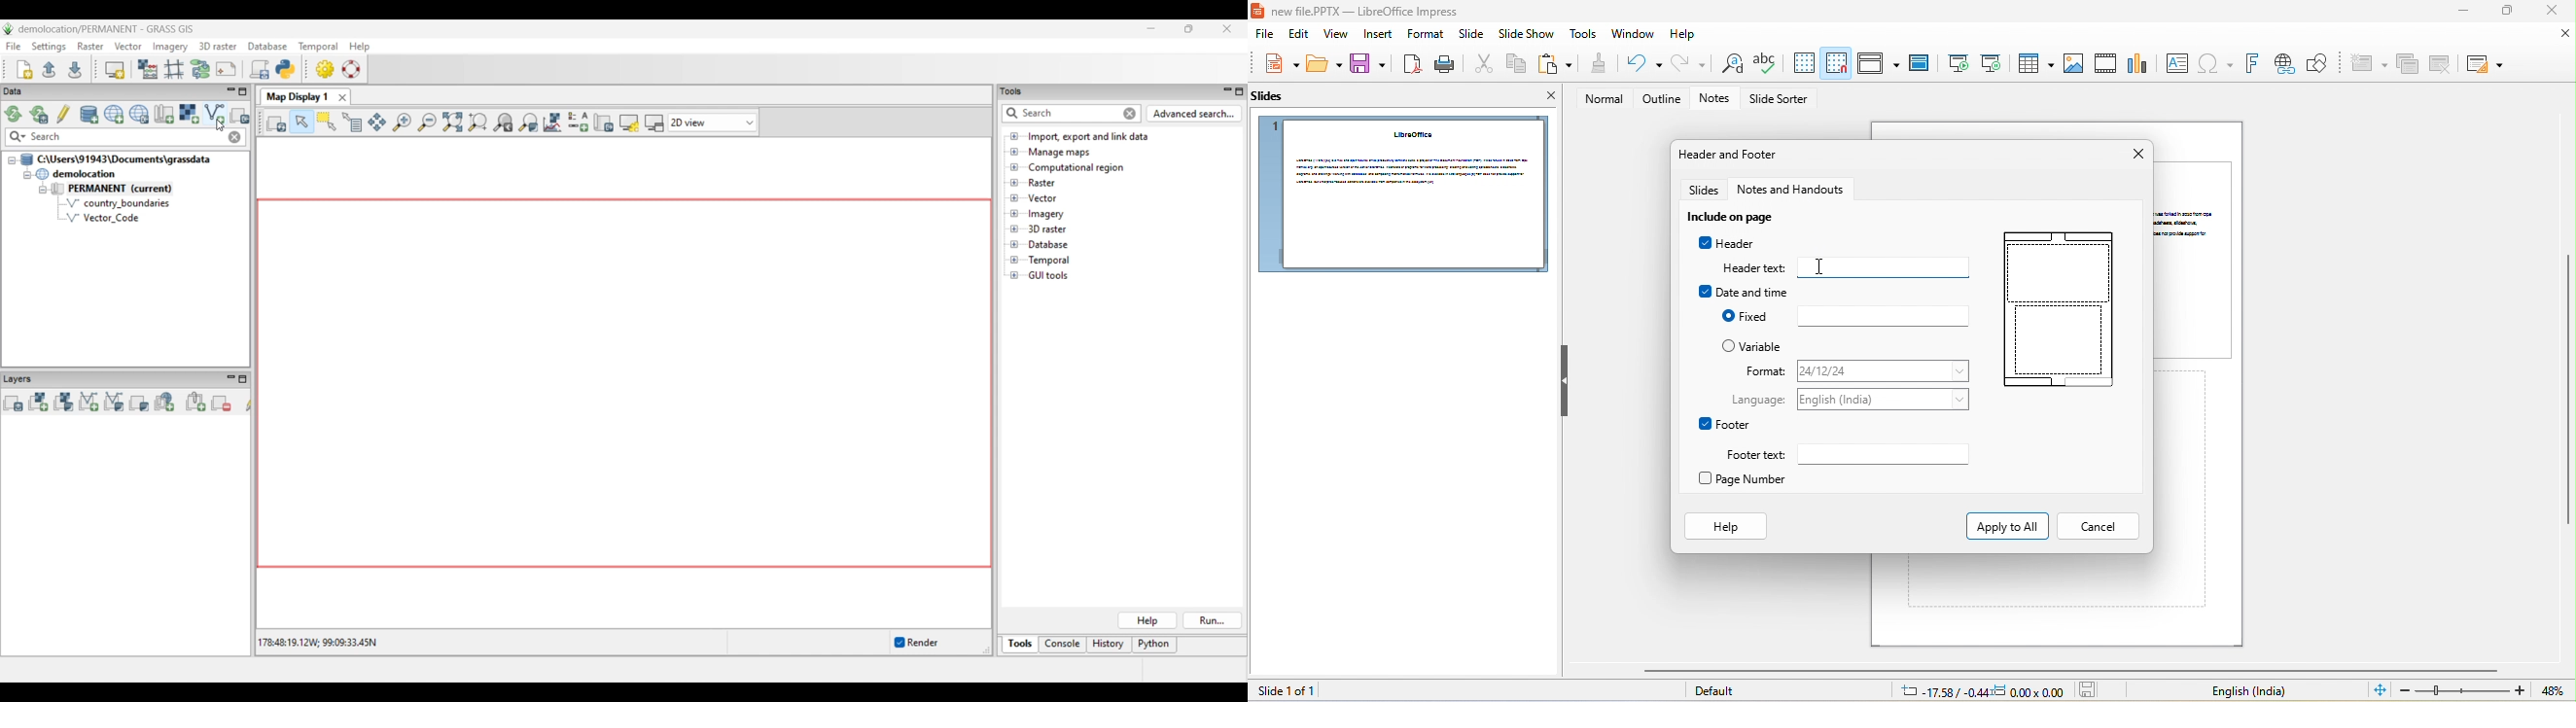  Describe the element at coordinates (1819, 267) in the screenshot. I see `cursor movement` at that location.